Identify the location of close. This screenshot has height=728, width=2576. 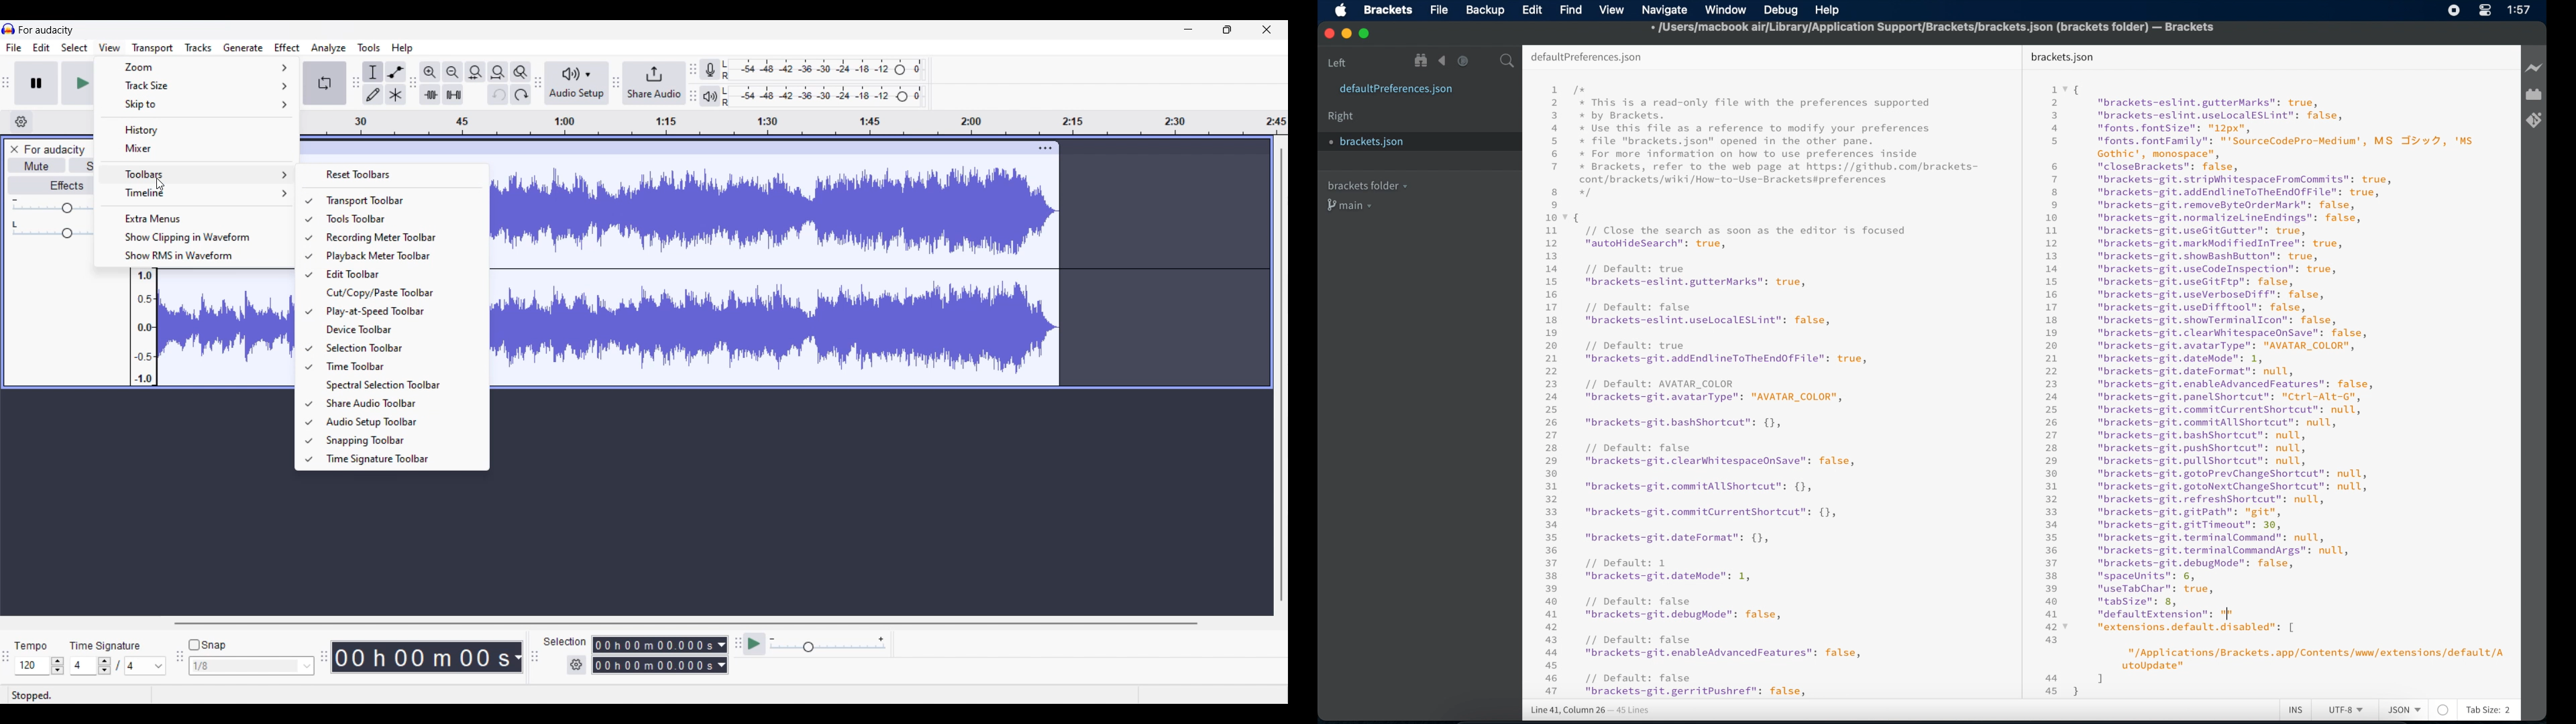
(1328, 33).